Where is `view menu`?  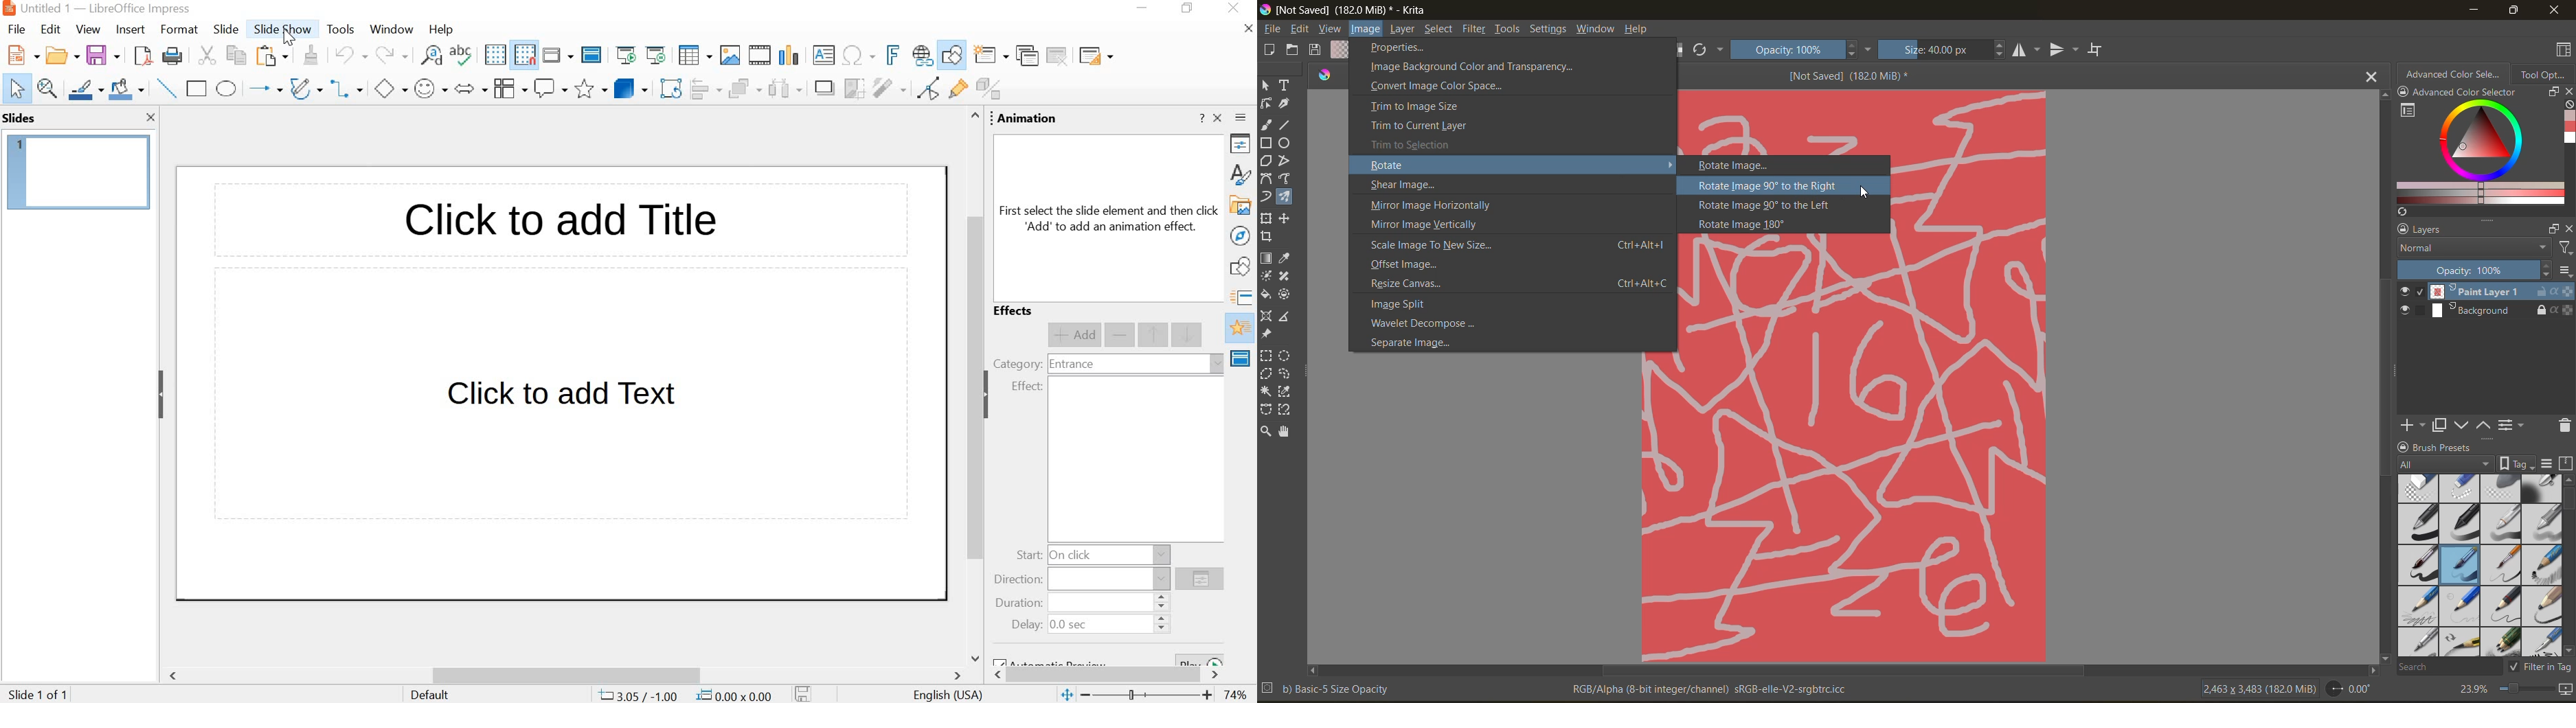
view menu is located at coordinates (88, 29).